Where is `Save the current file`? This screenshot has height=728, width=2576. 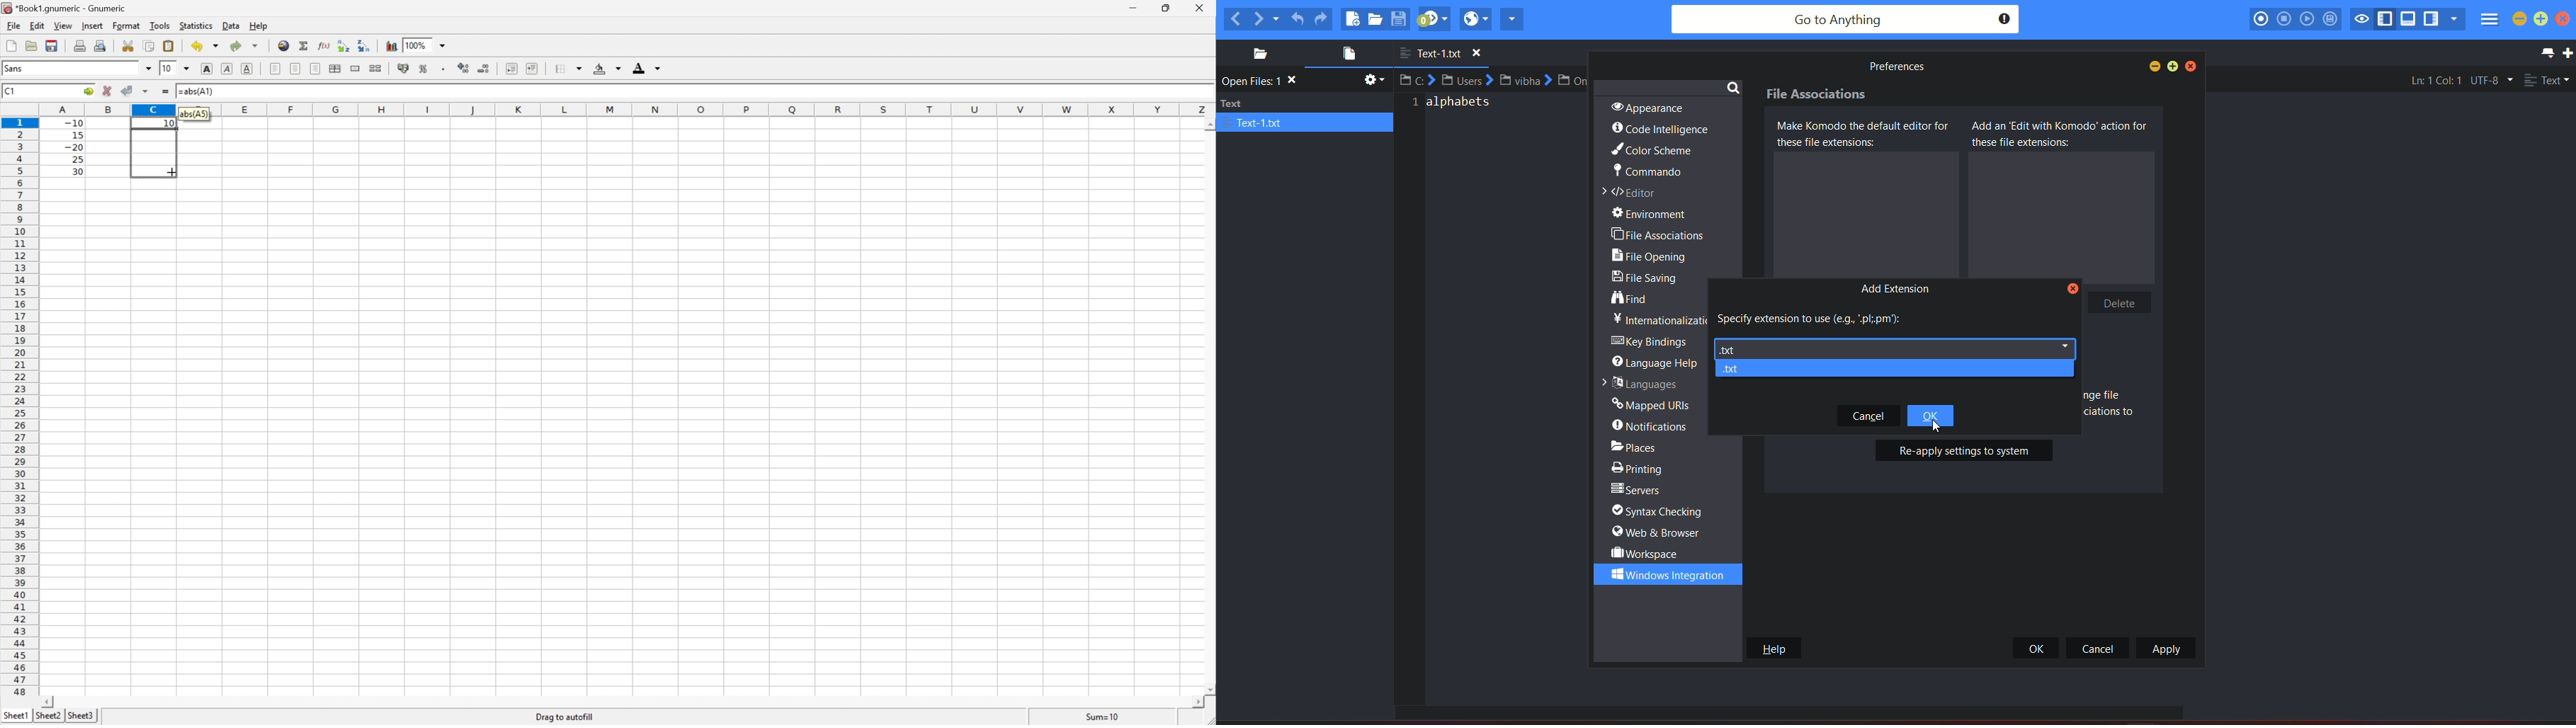 Save the current file is located at coordinates (53, 45).